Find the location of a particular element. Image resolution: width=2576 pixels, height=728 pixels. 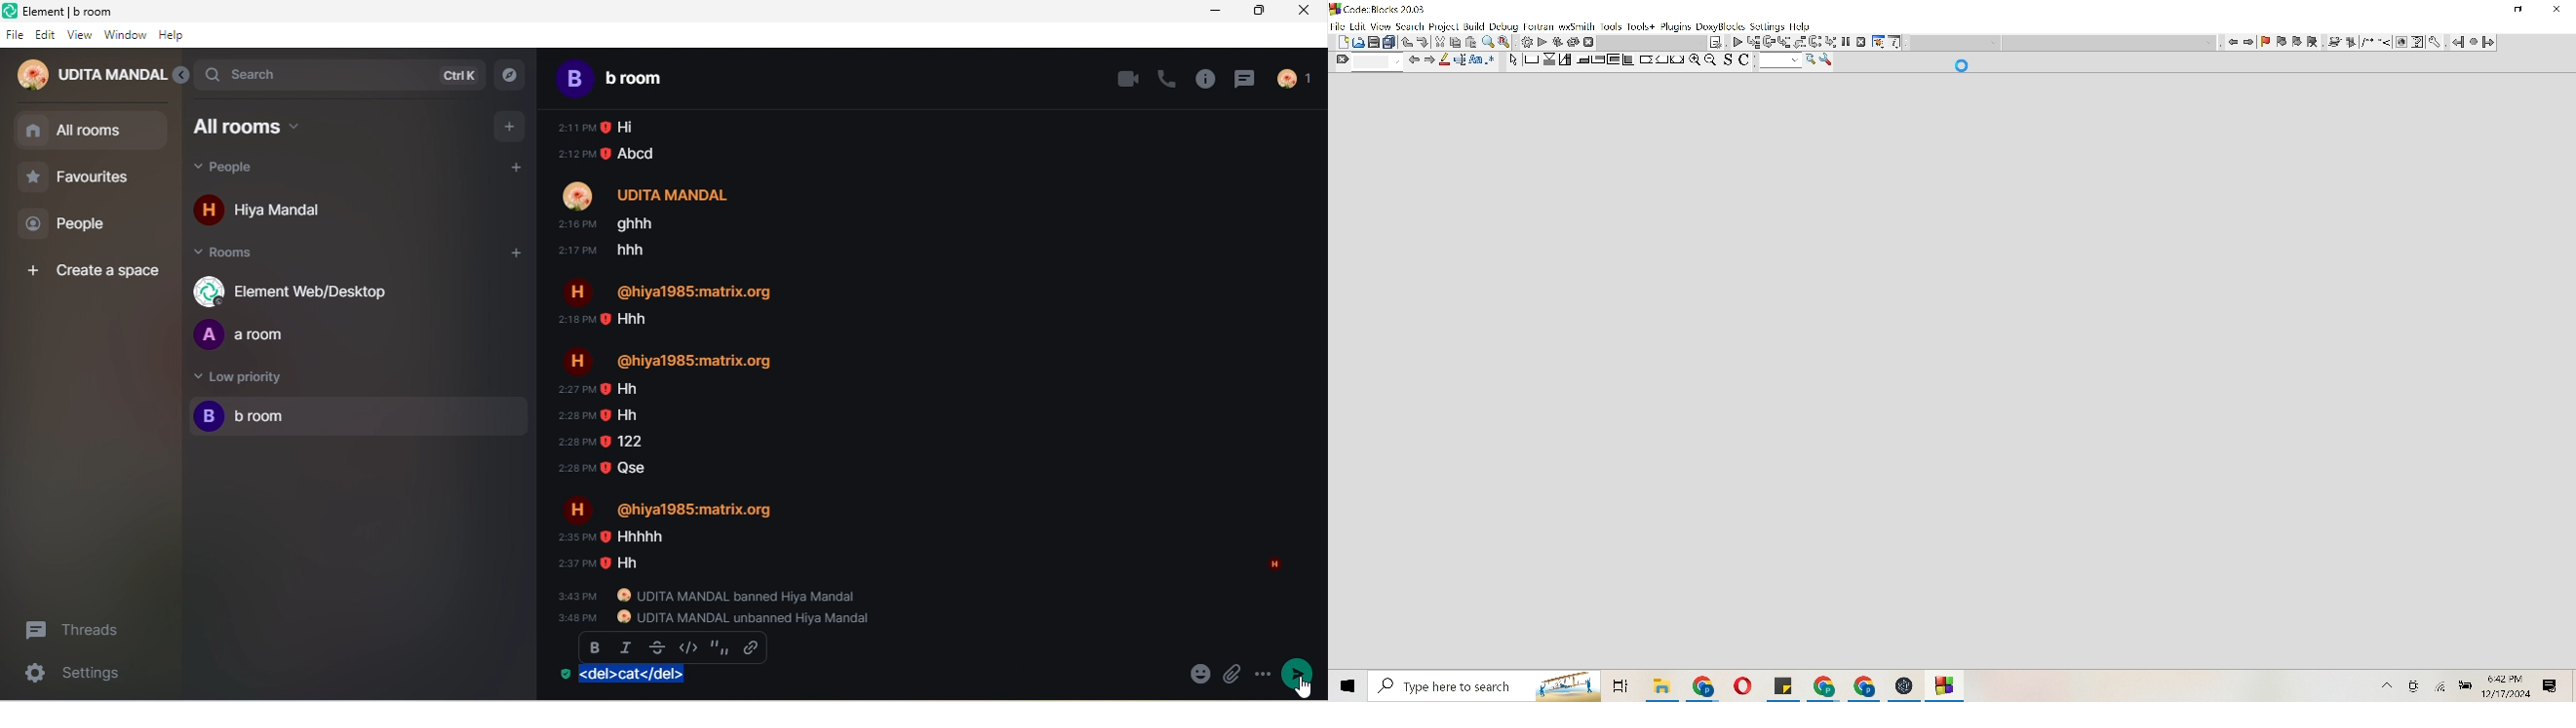

File is located at coordinates (1661, 685).